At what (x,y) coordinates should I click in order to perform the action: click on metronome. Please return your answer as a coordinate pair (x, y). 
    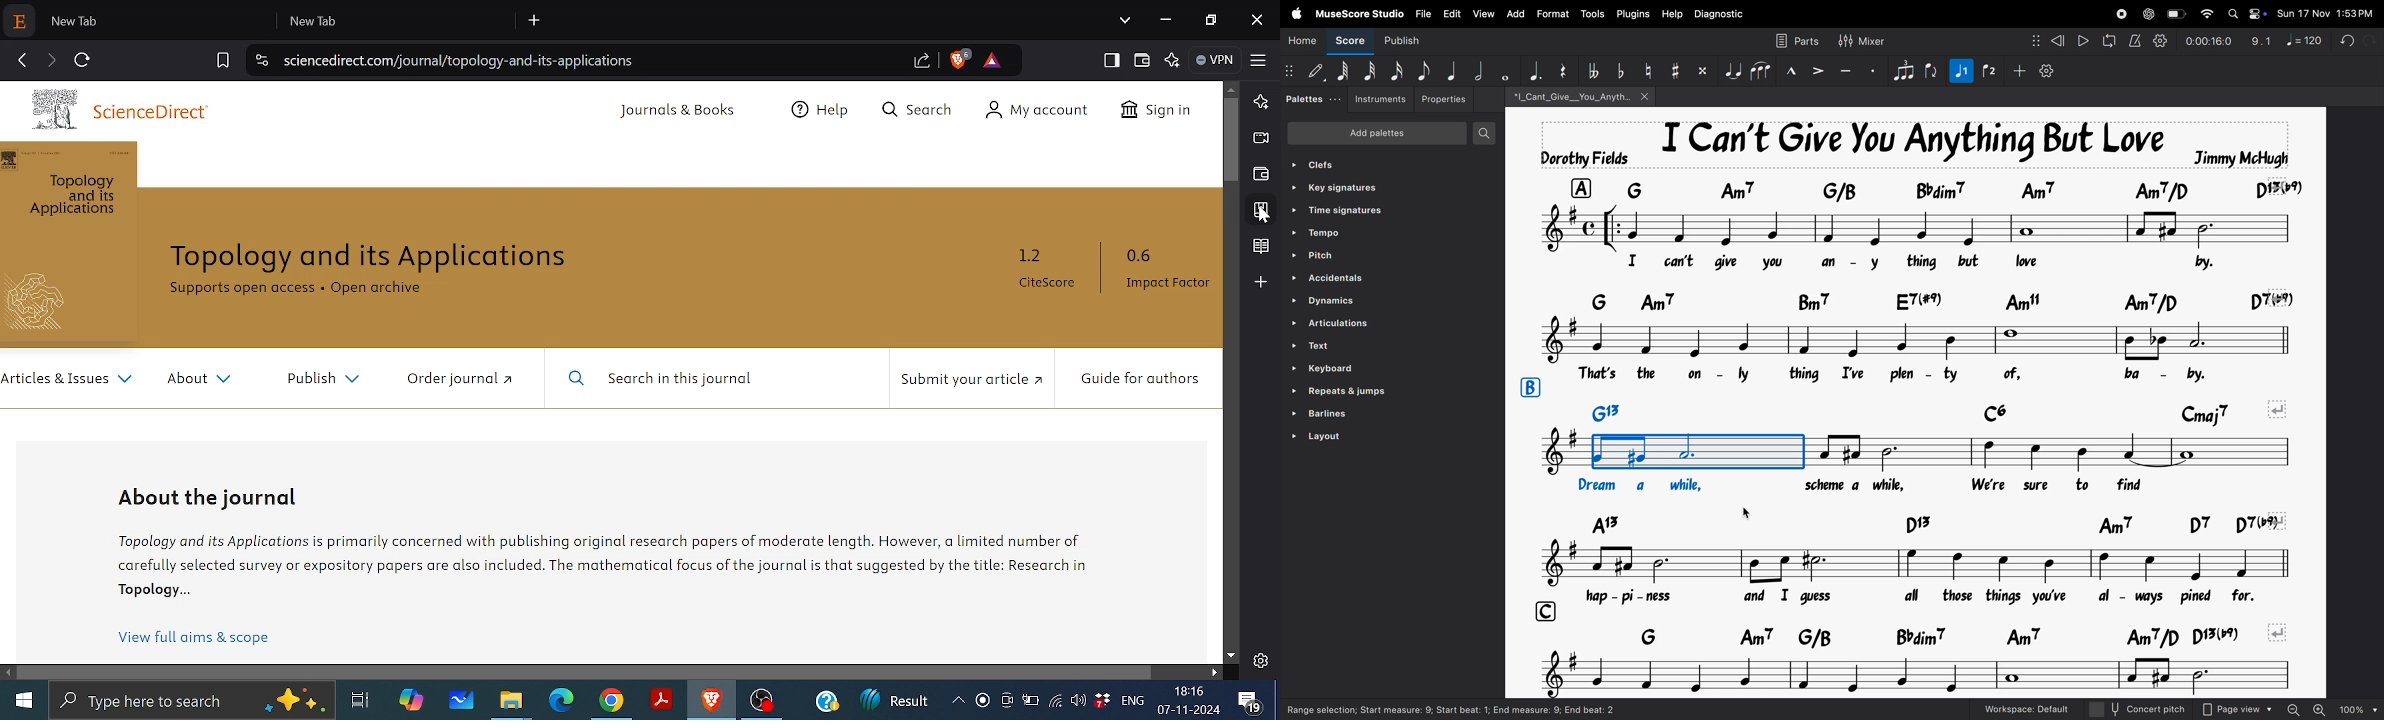
    Looking at the image, I should click on (2133, 38).